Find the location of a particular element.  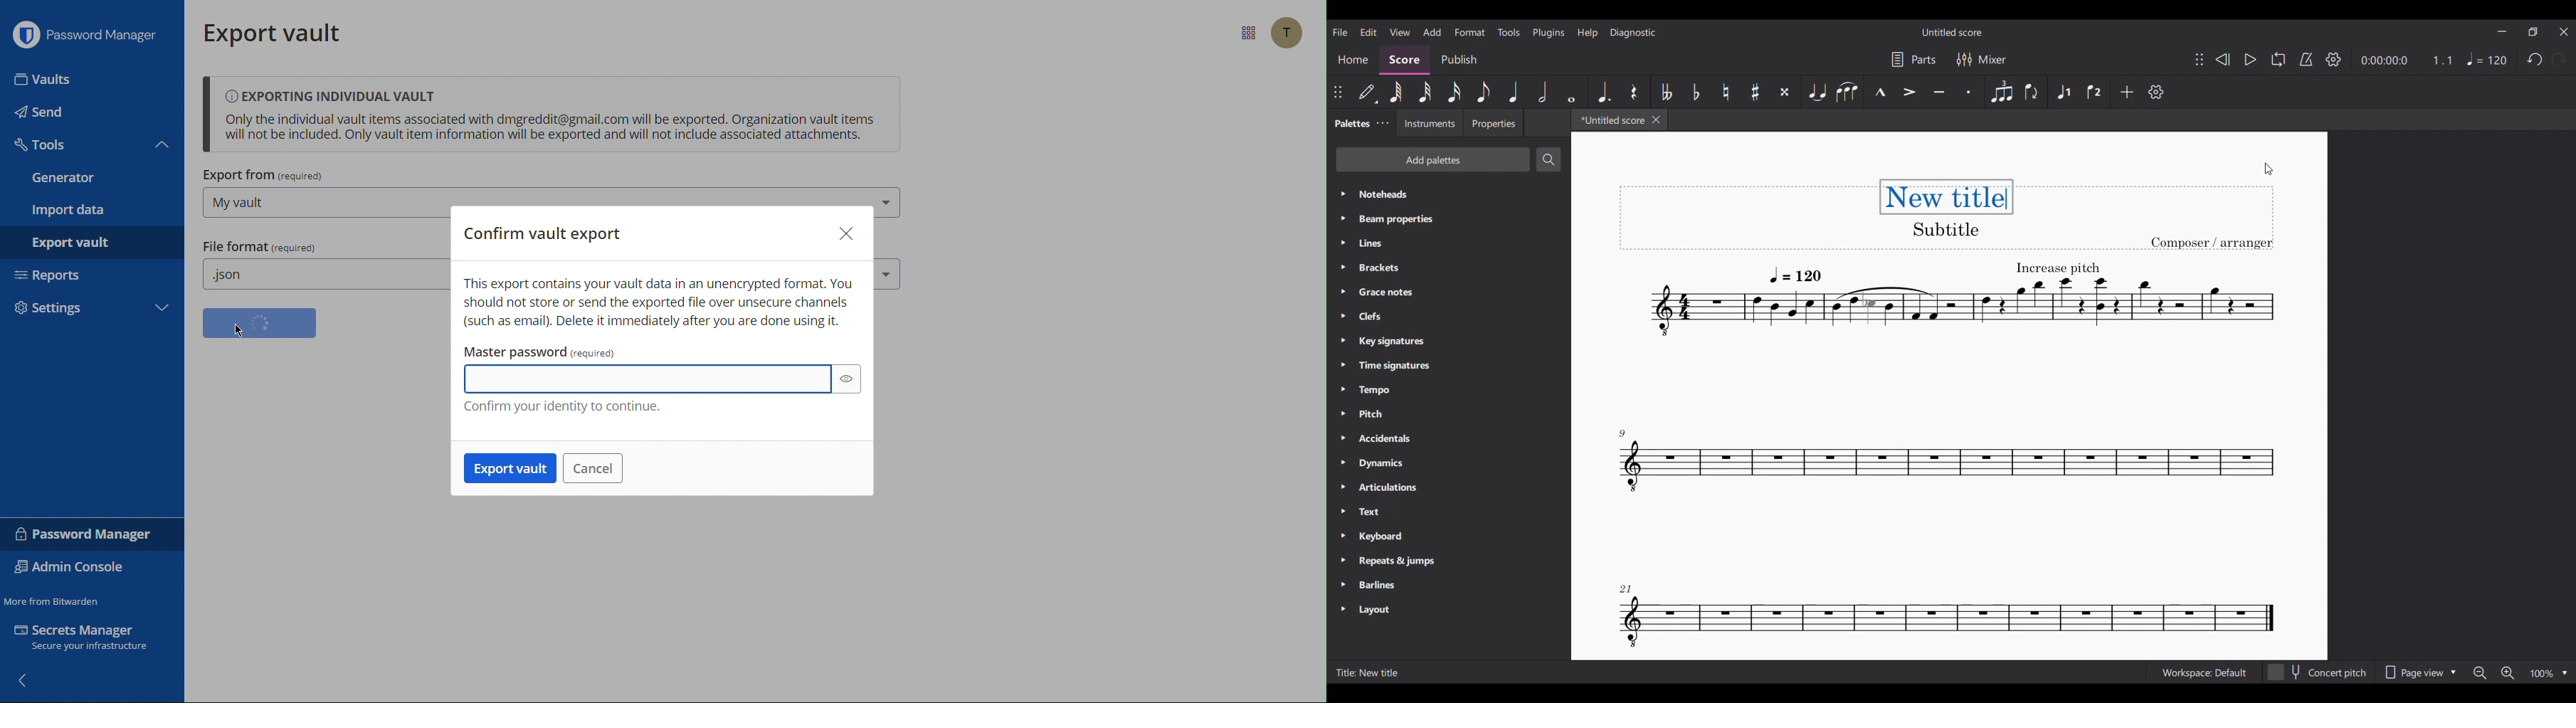

Add palettes is located at coordinates (1434, 159).